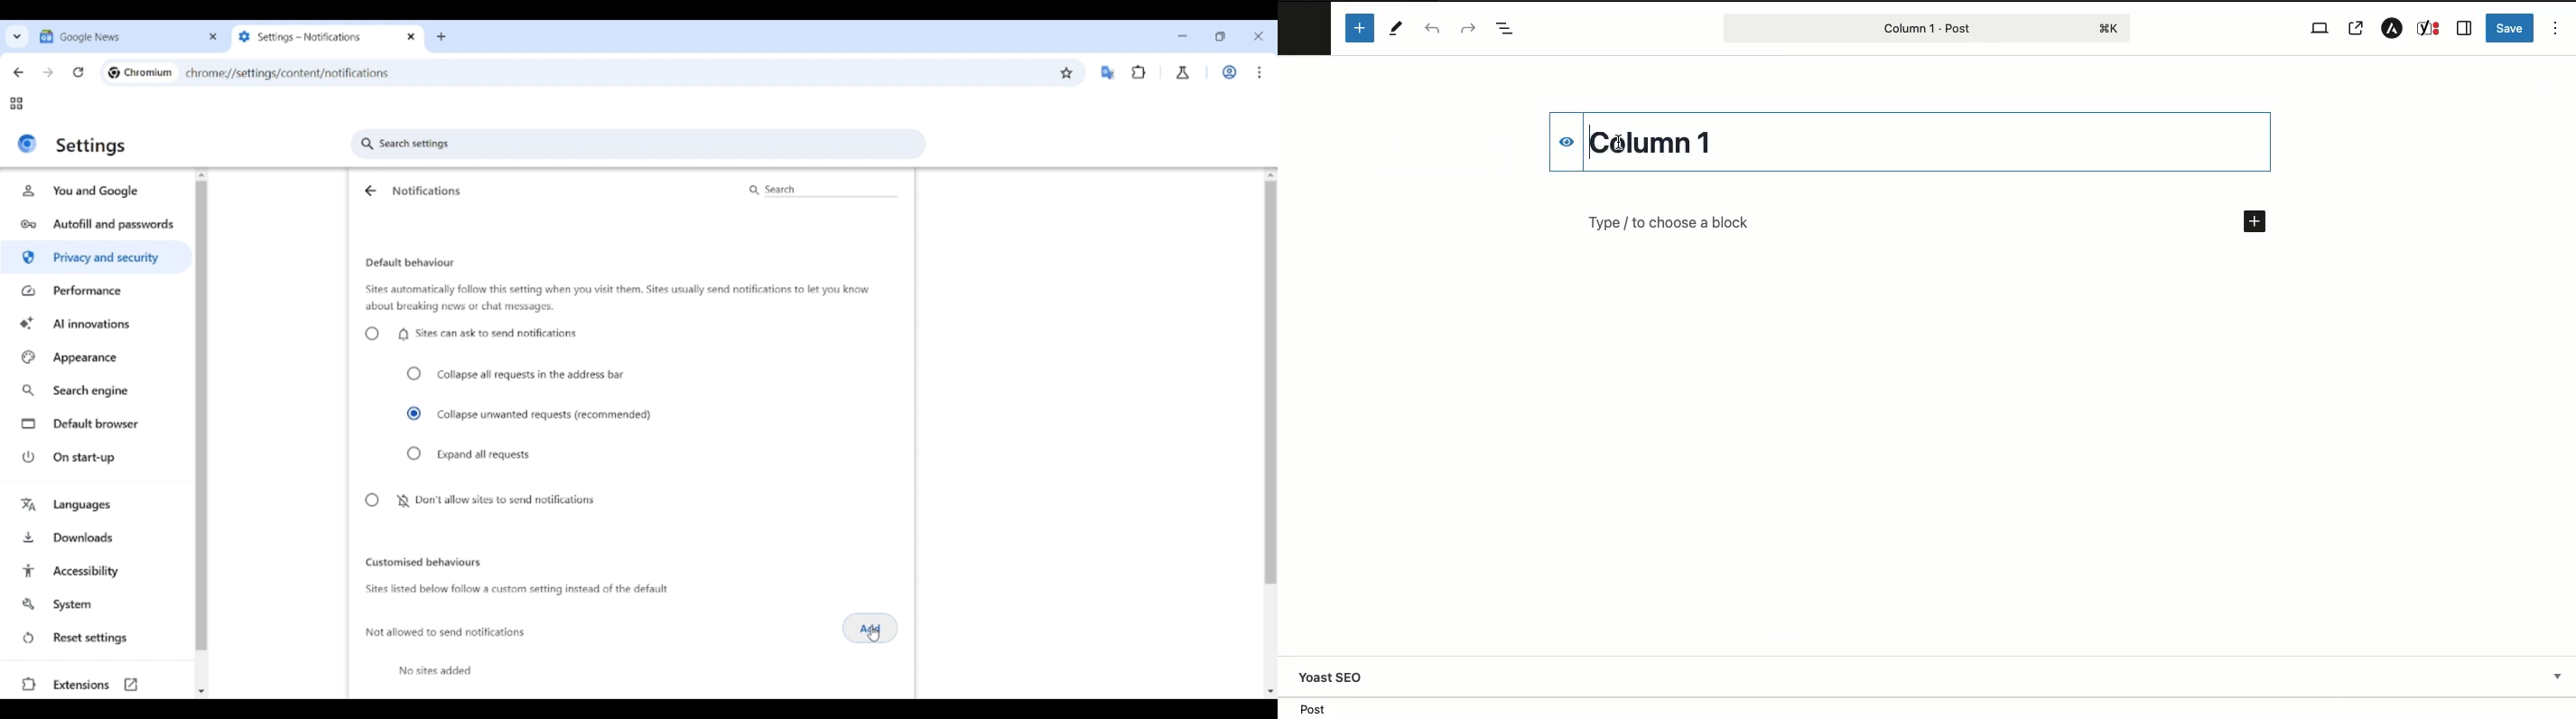 Image resolution: width=2576 pixels, height=728 pixels. I want to click on Languages, so click(98, 506).